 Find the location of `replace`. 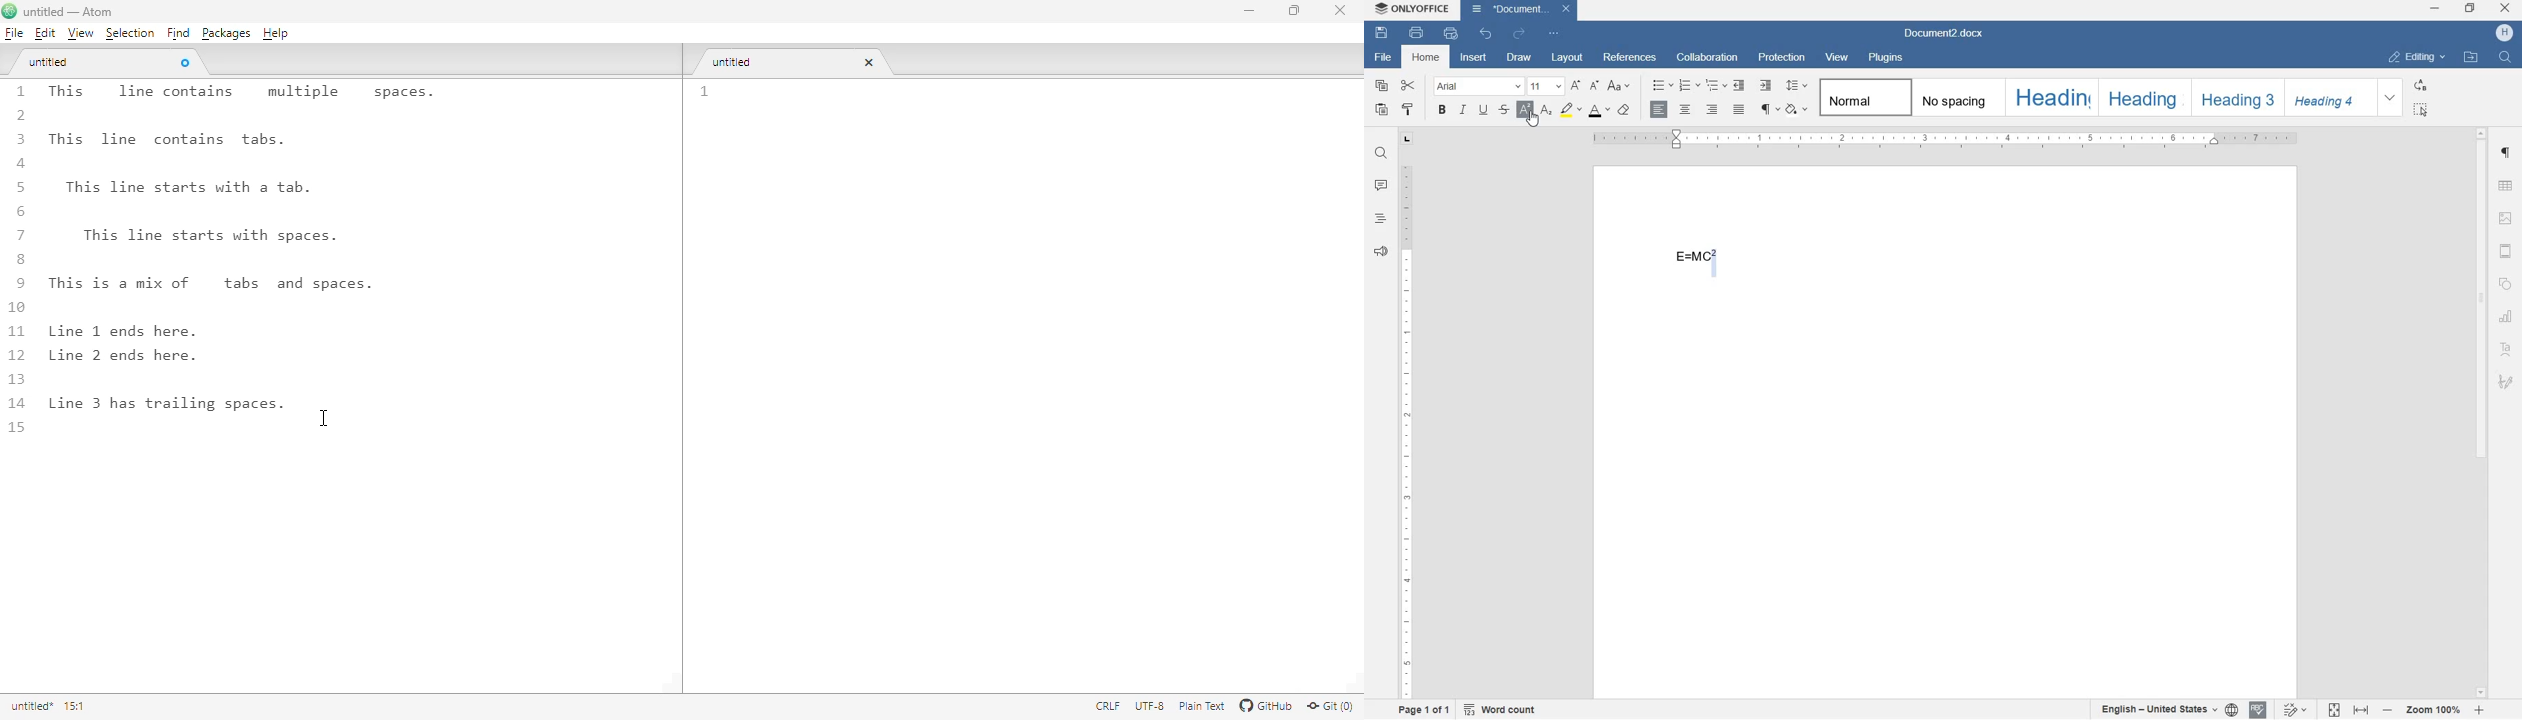

replace is located at coordinates (2422, 86).